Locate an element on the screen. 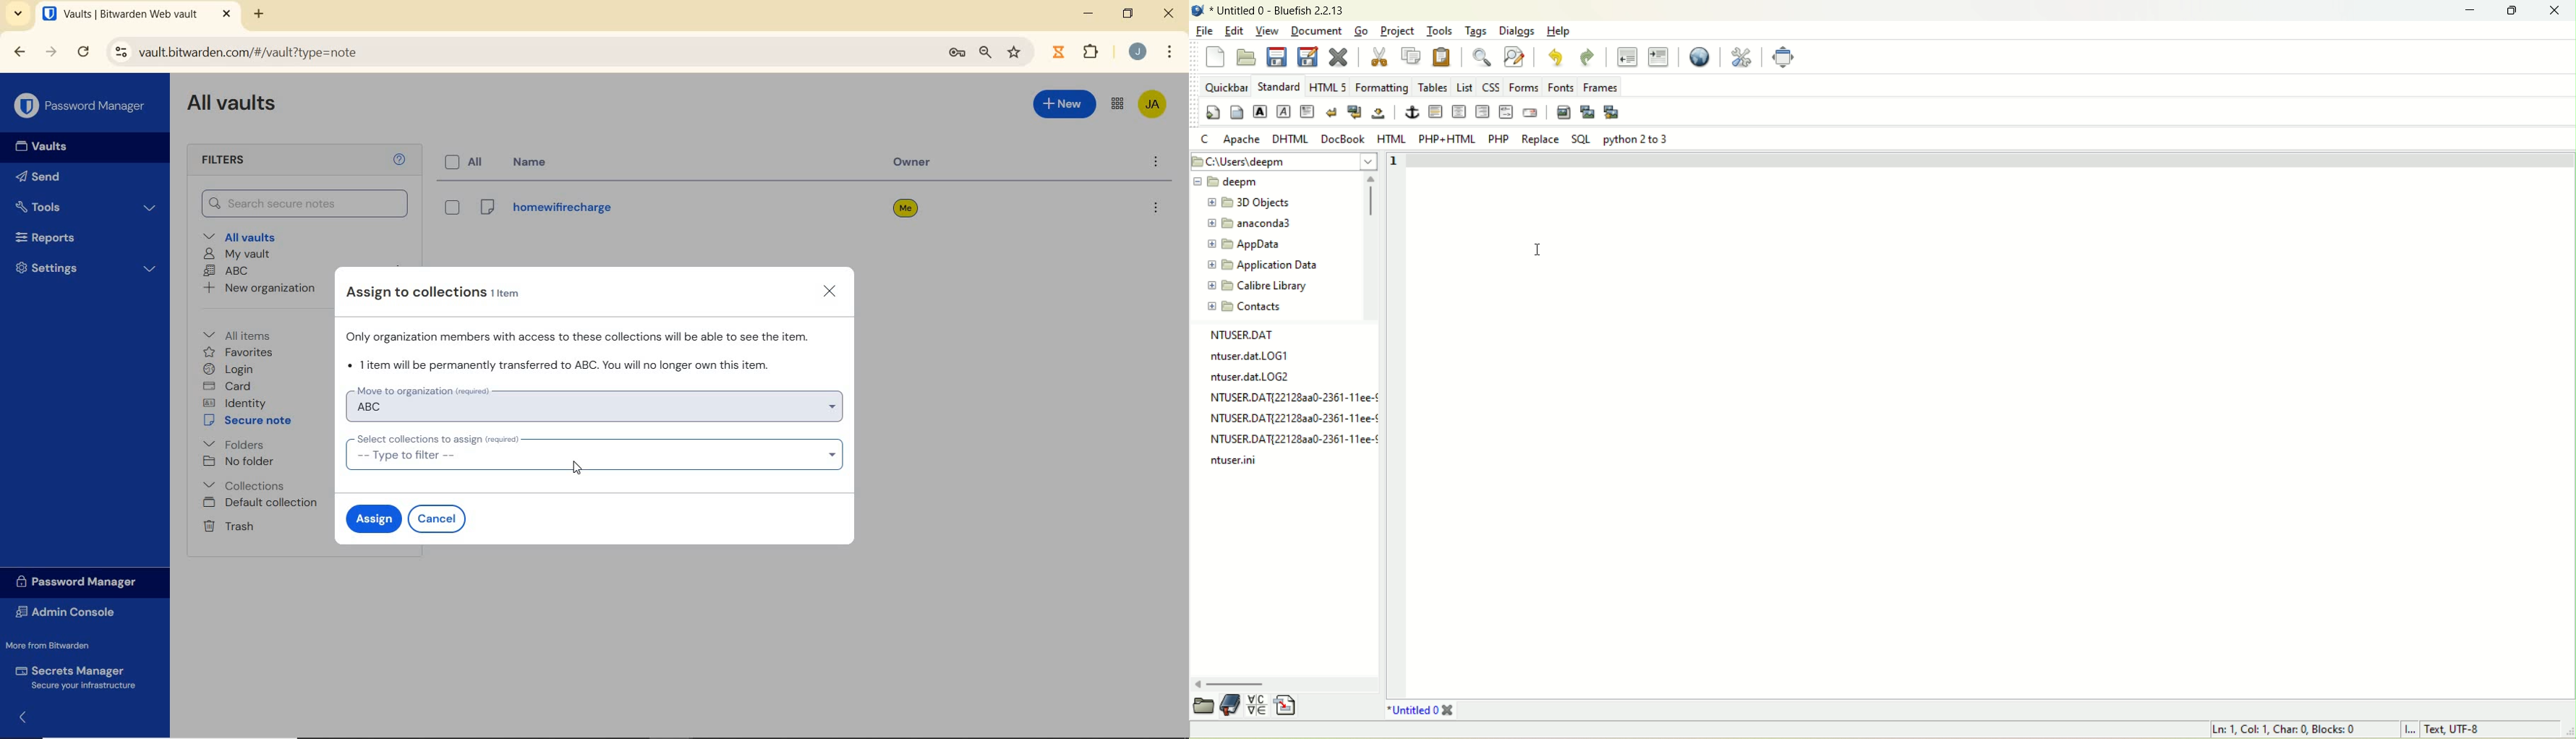 Image resolution: width=2576 pixels, height=756 pixels. My Vault is located at coordinates (236, 255).